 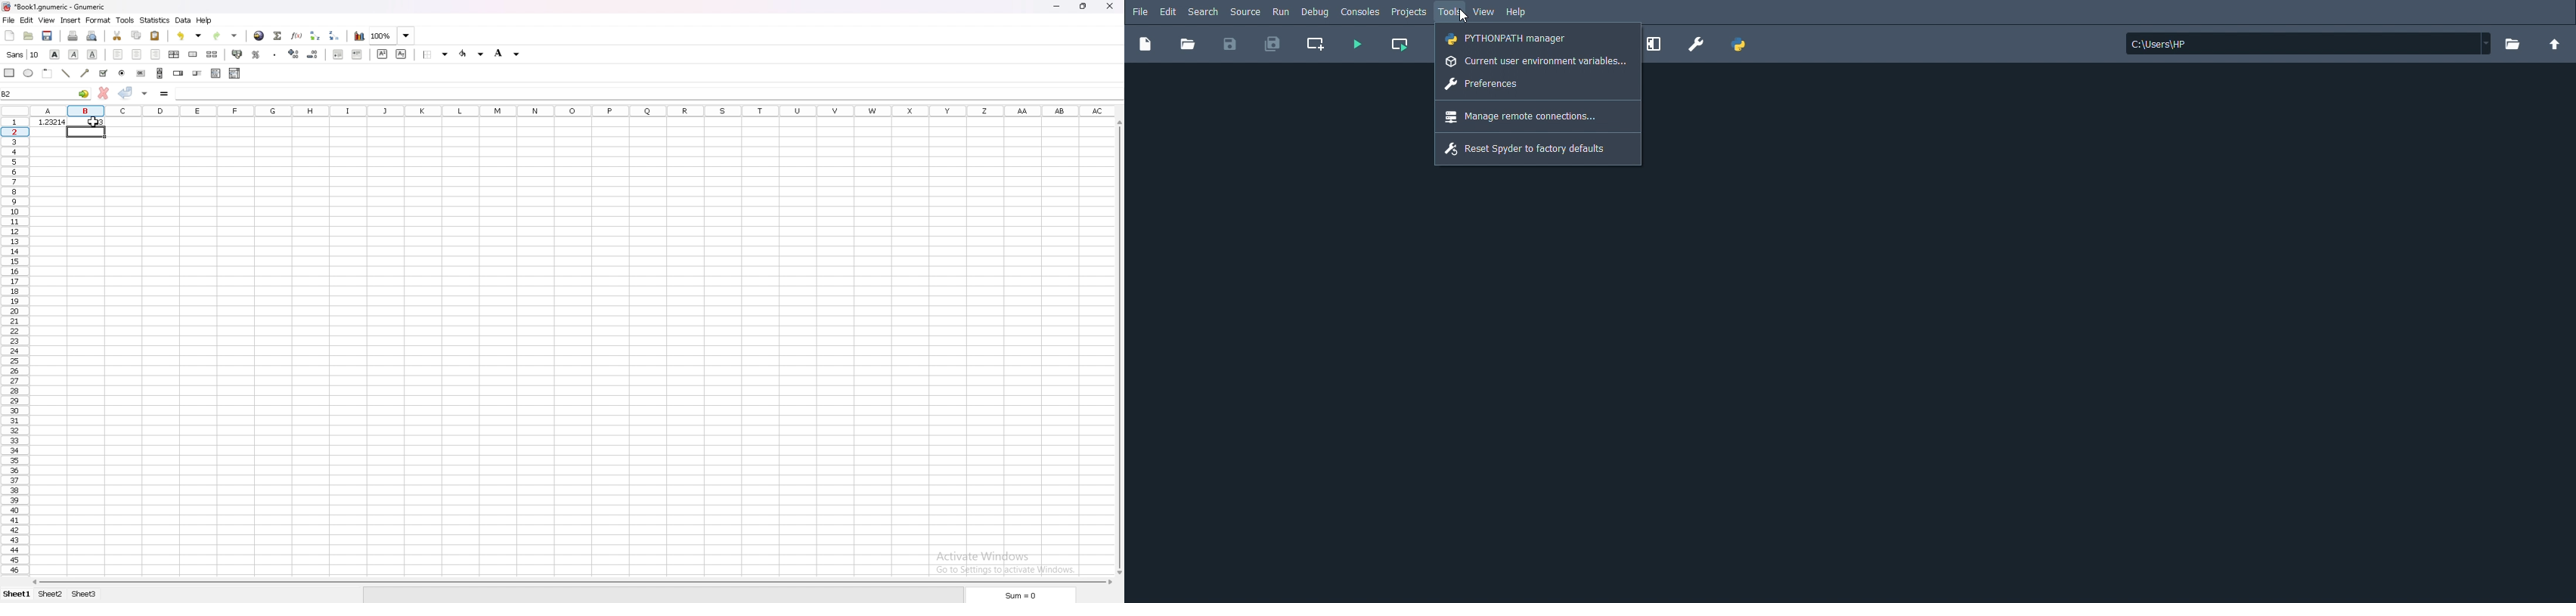 I want to click on frame, so click(x=47, y=72).